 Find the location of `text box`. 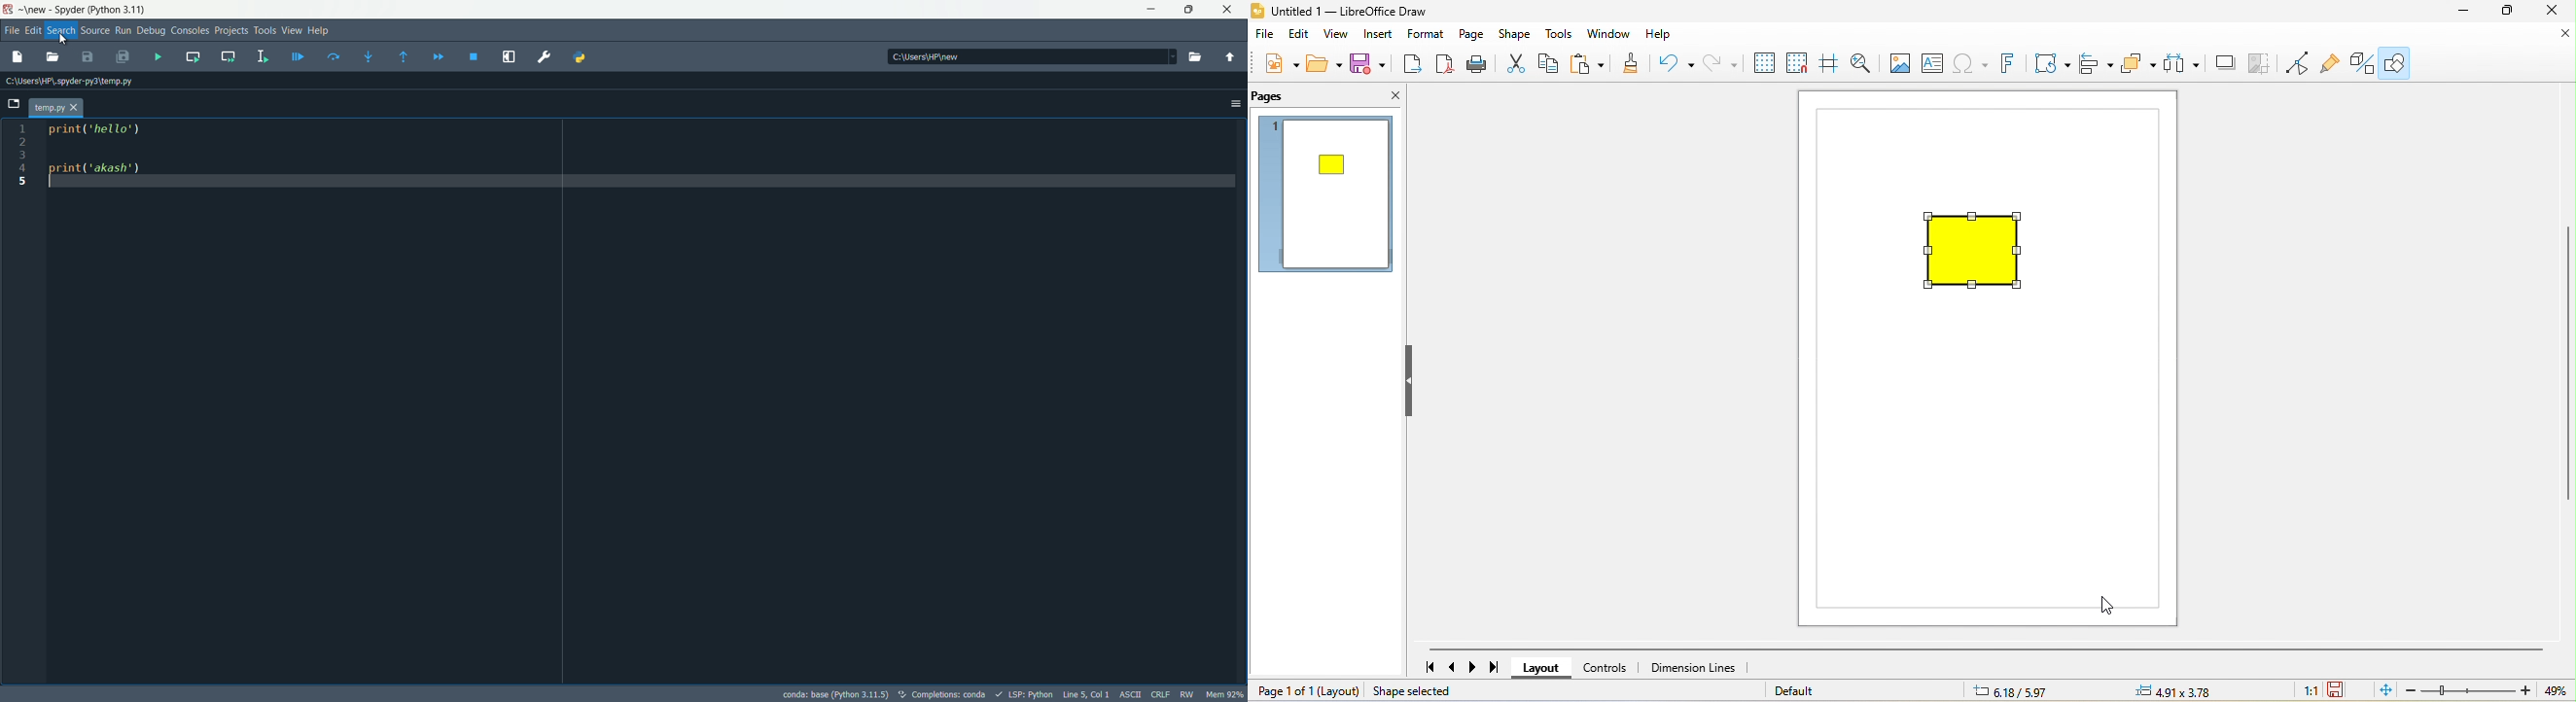

text box is located at coordinates (1935, 63).